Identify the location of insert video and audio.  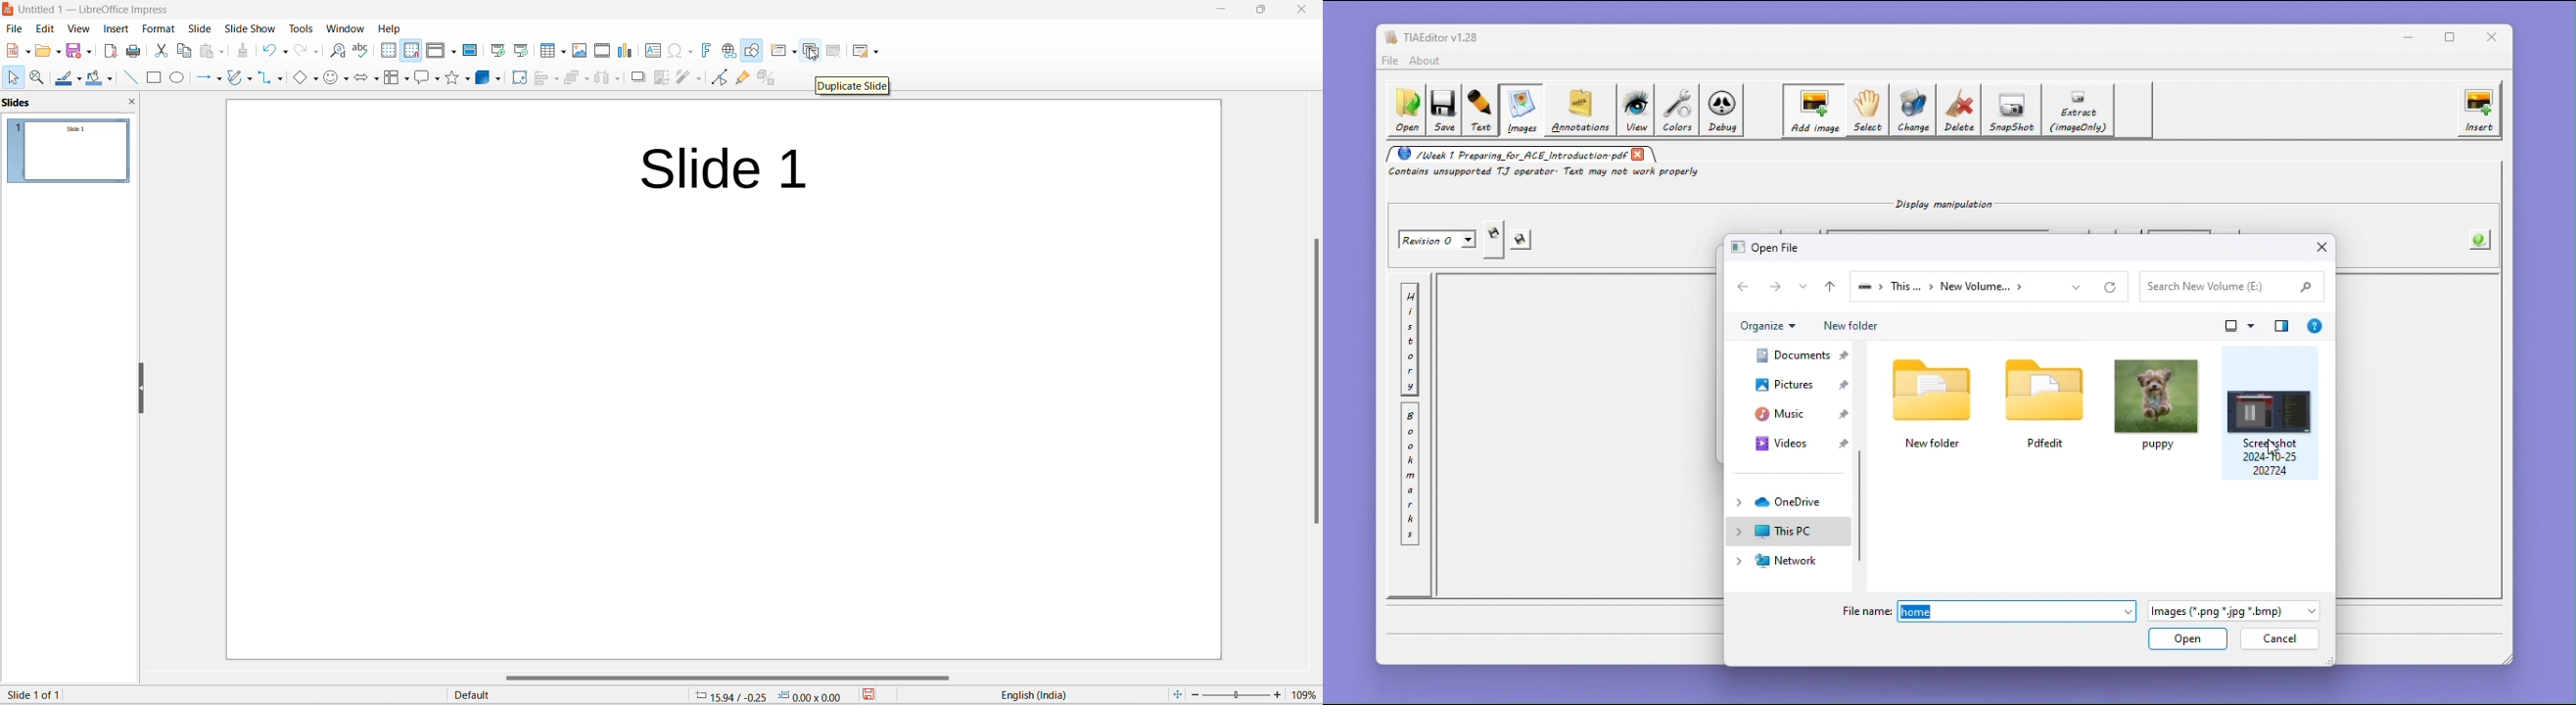
(600, 50).